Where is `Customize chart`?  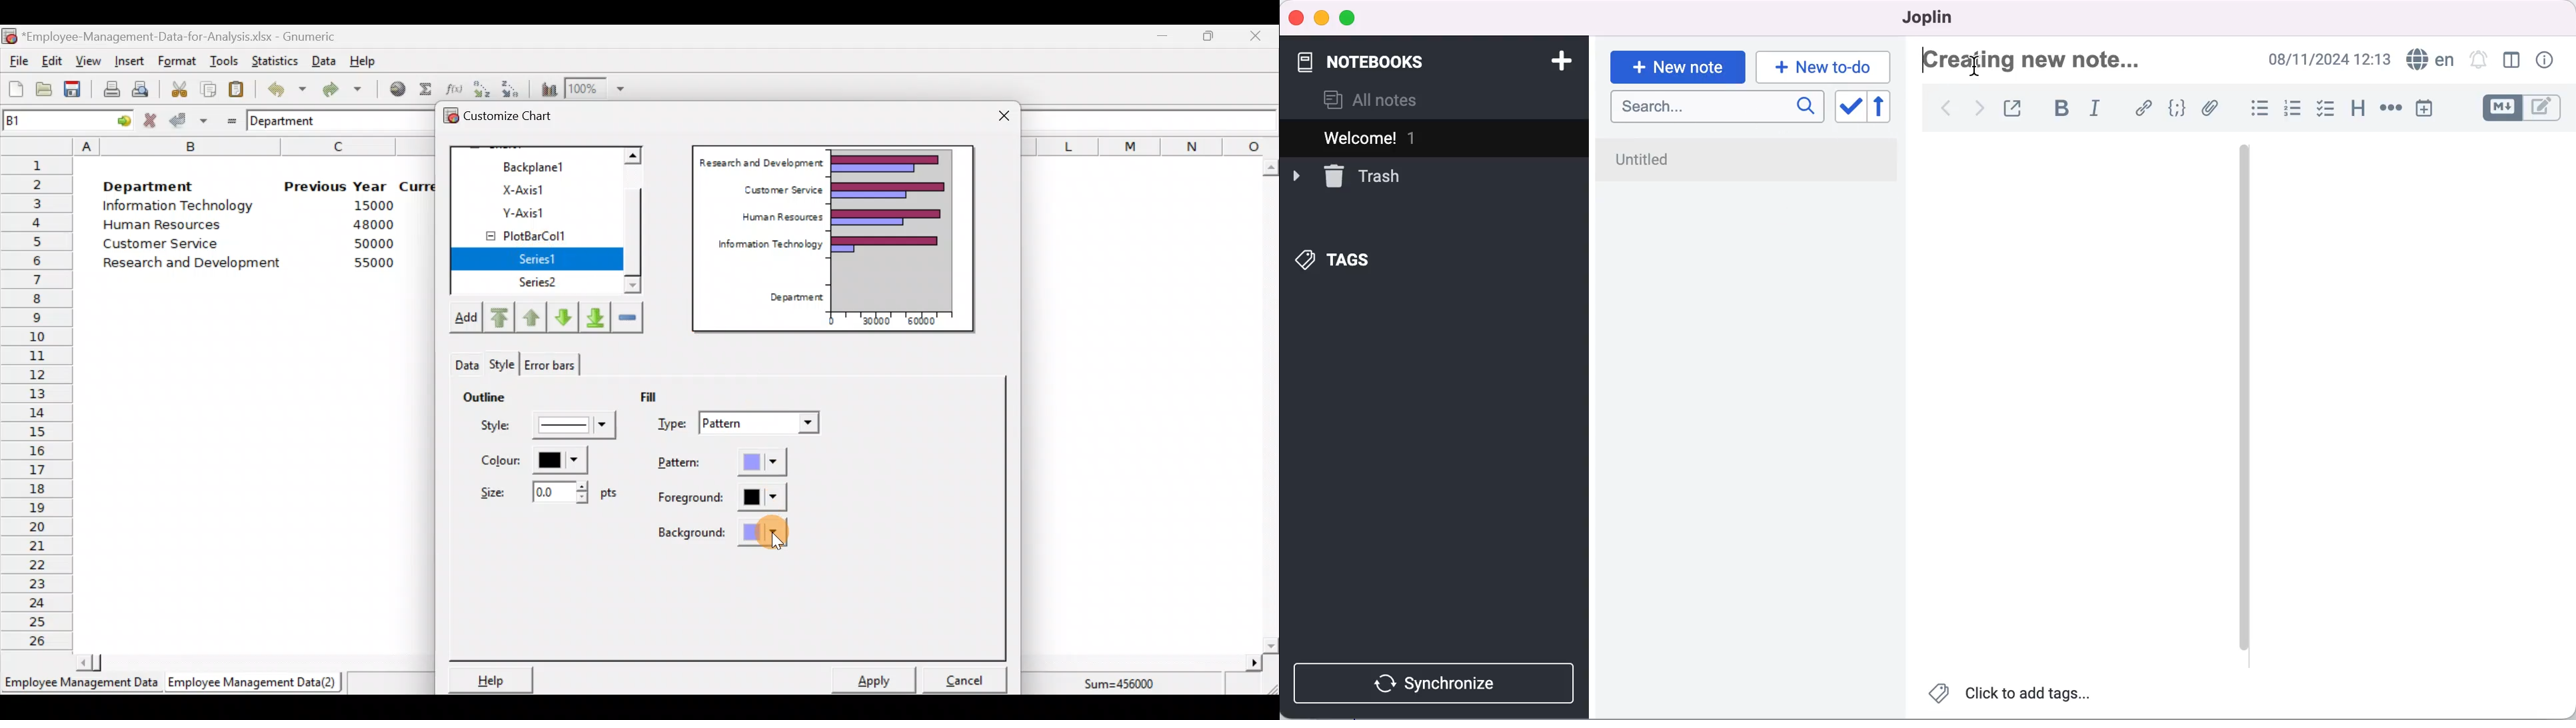
Customize chart is located at coordinates (517, 118).